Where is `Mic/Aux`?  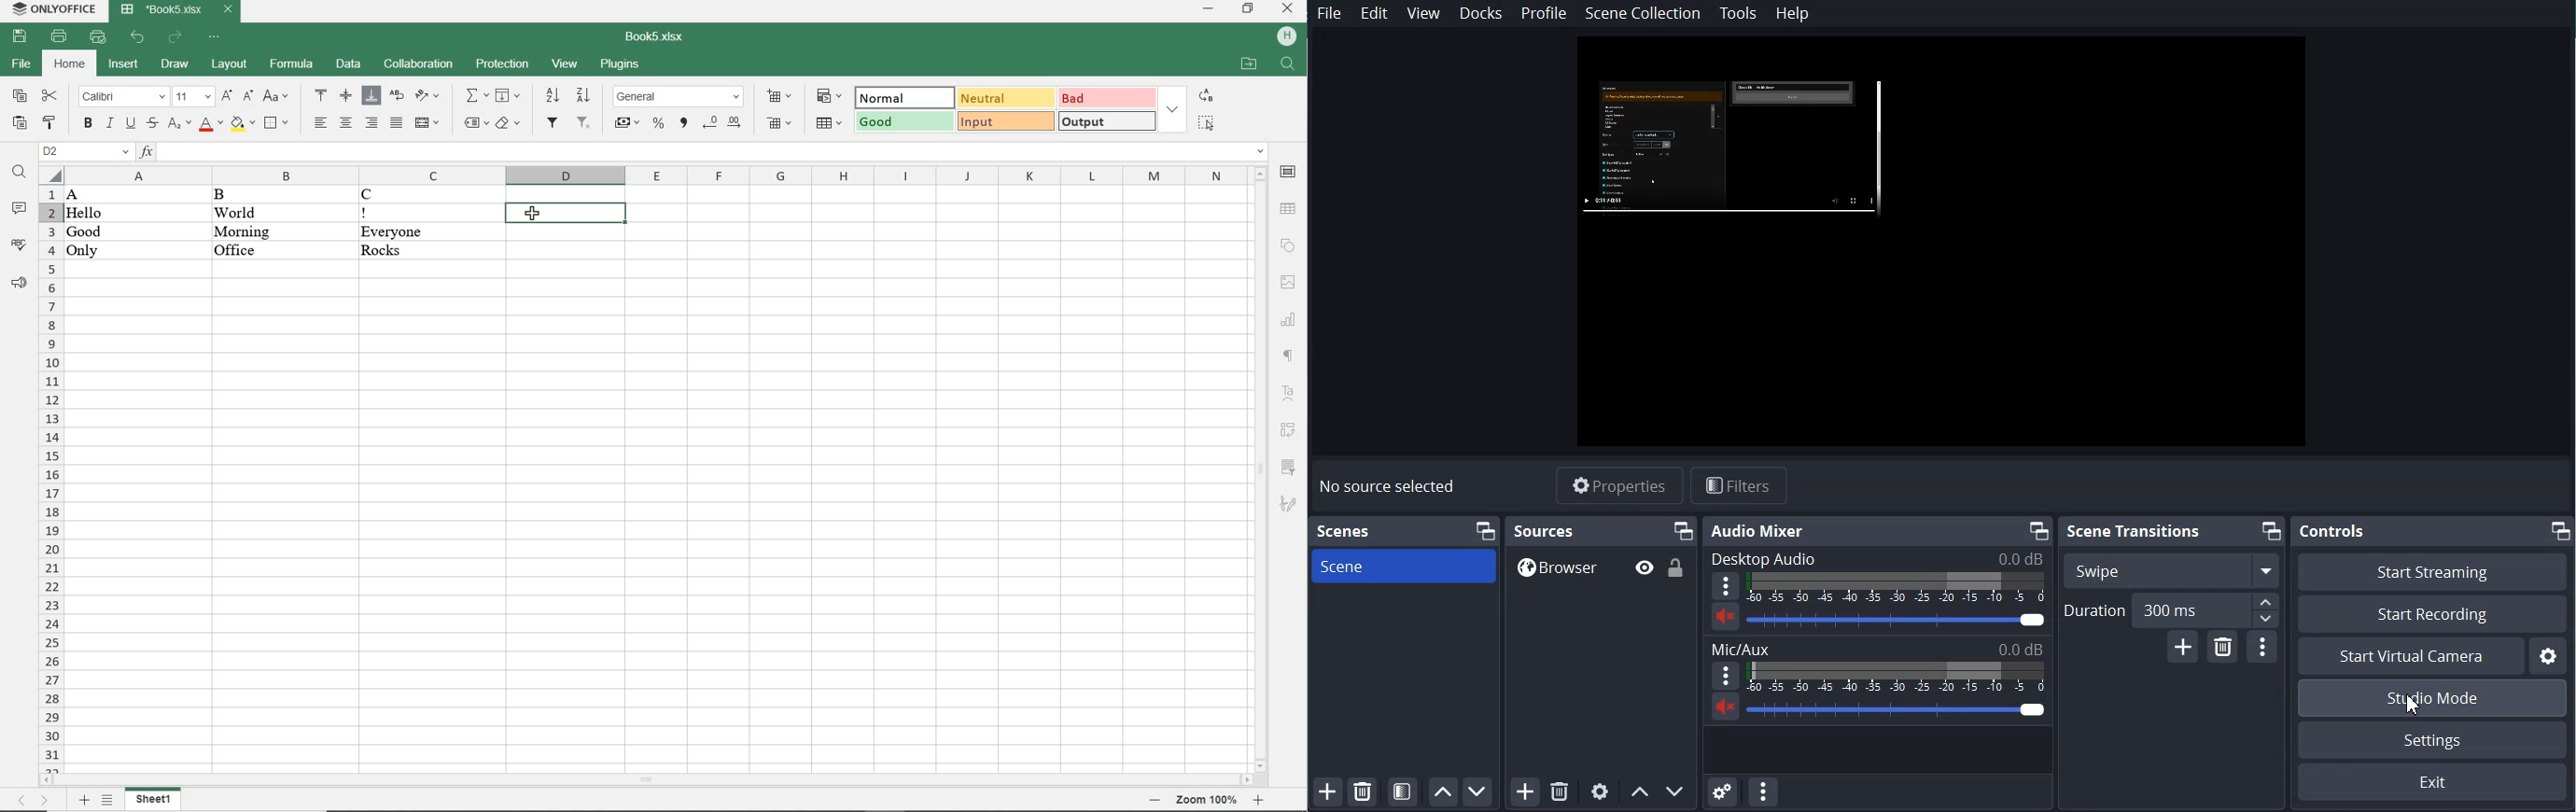 Mic/Aux is located at coordinates (1878, 649).